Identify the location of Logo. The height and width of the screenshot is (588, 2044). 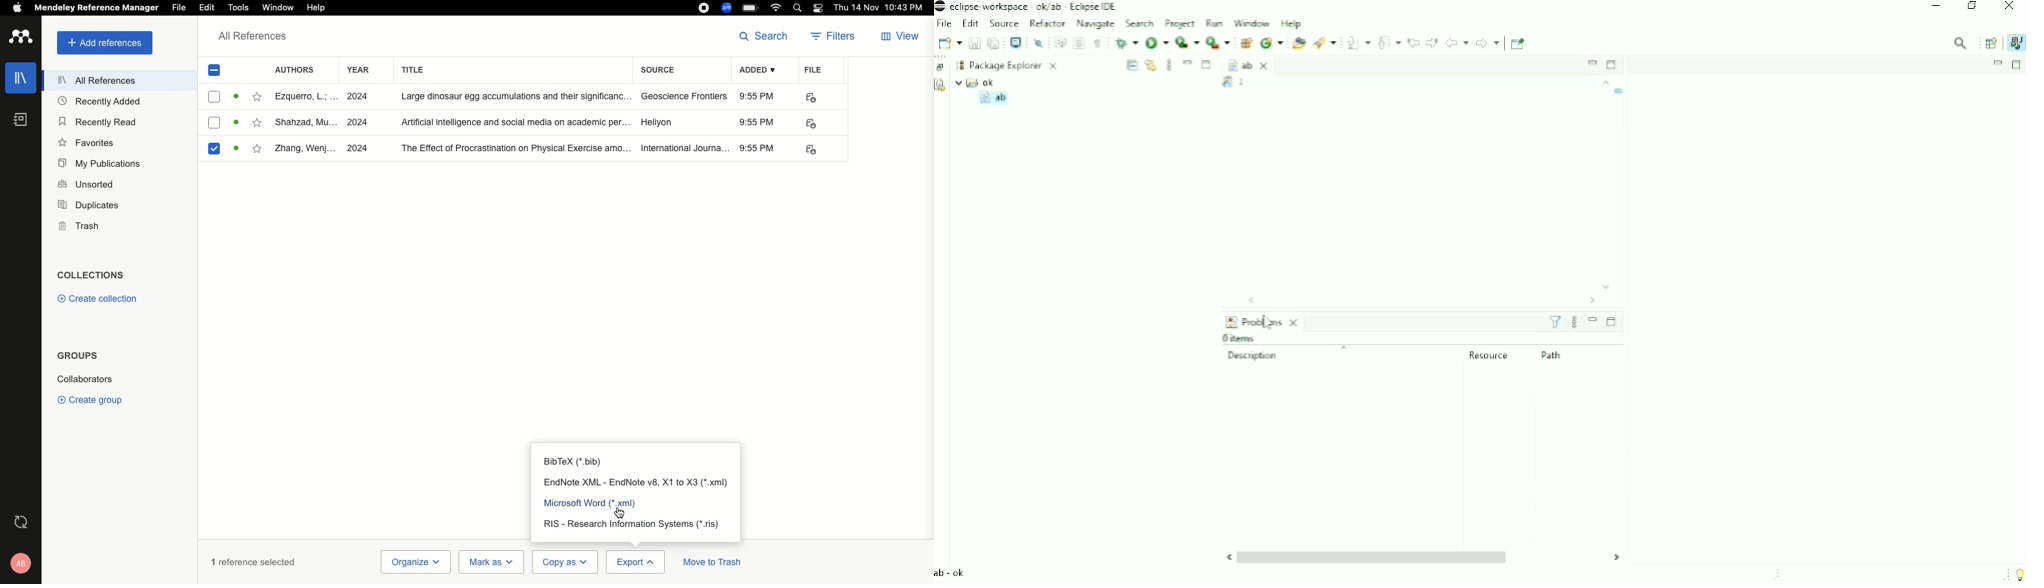
(21, 38).